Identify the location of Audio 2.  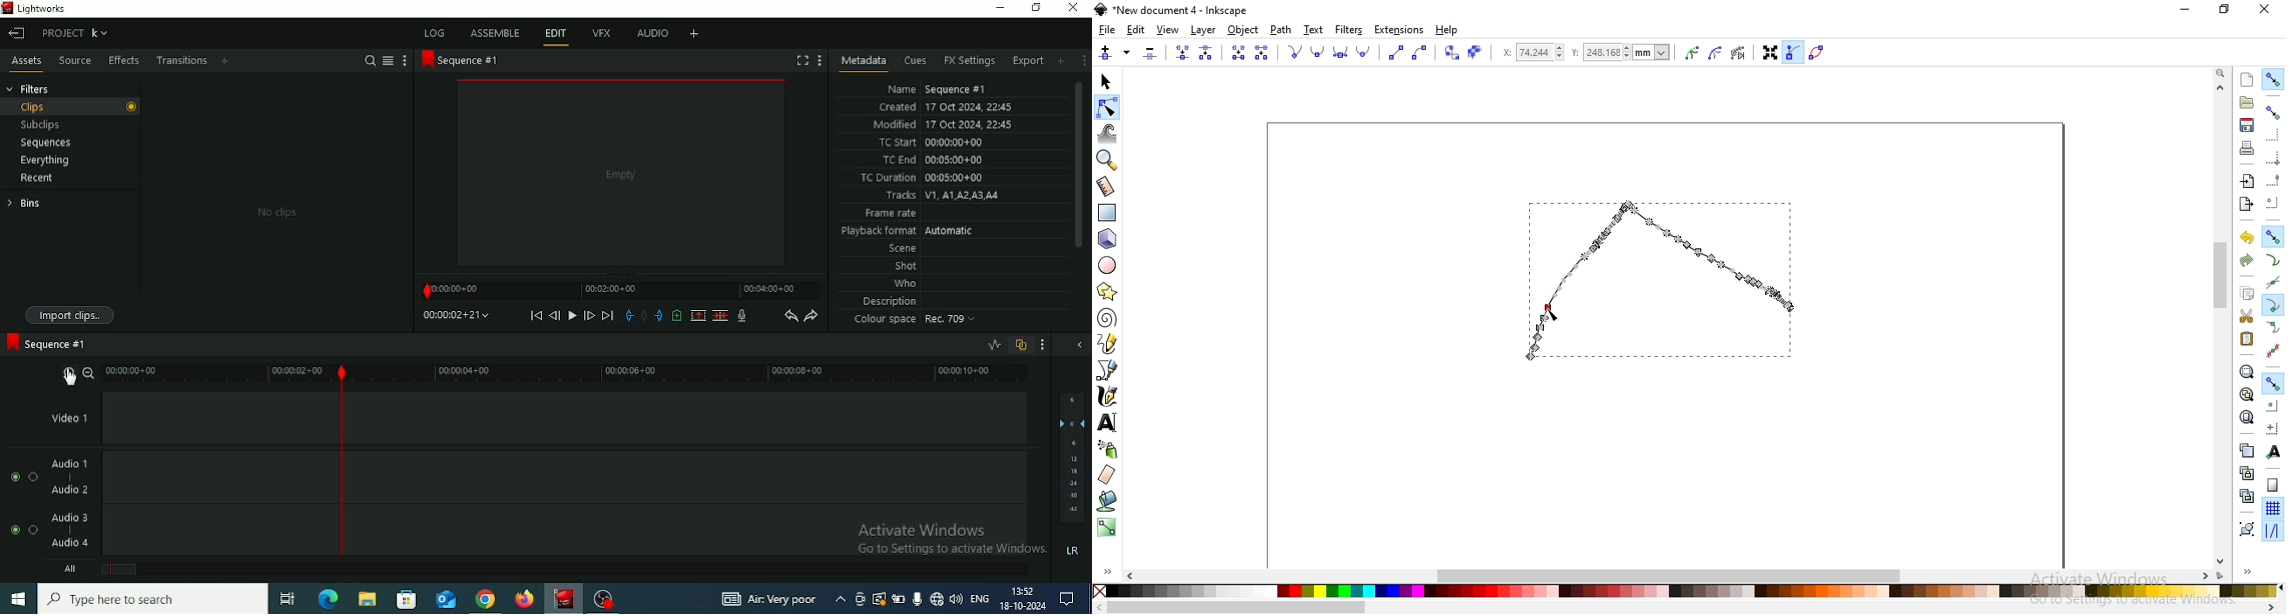
(69, 490).